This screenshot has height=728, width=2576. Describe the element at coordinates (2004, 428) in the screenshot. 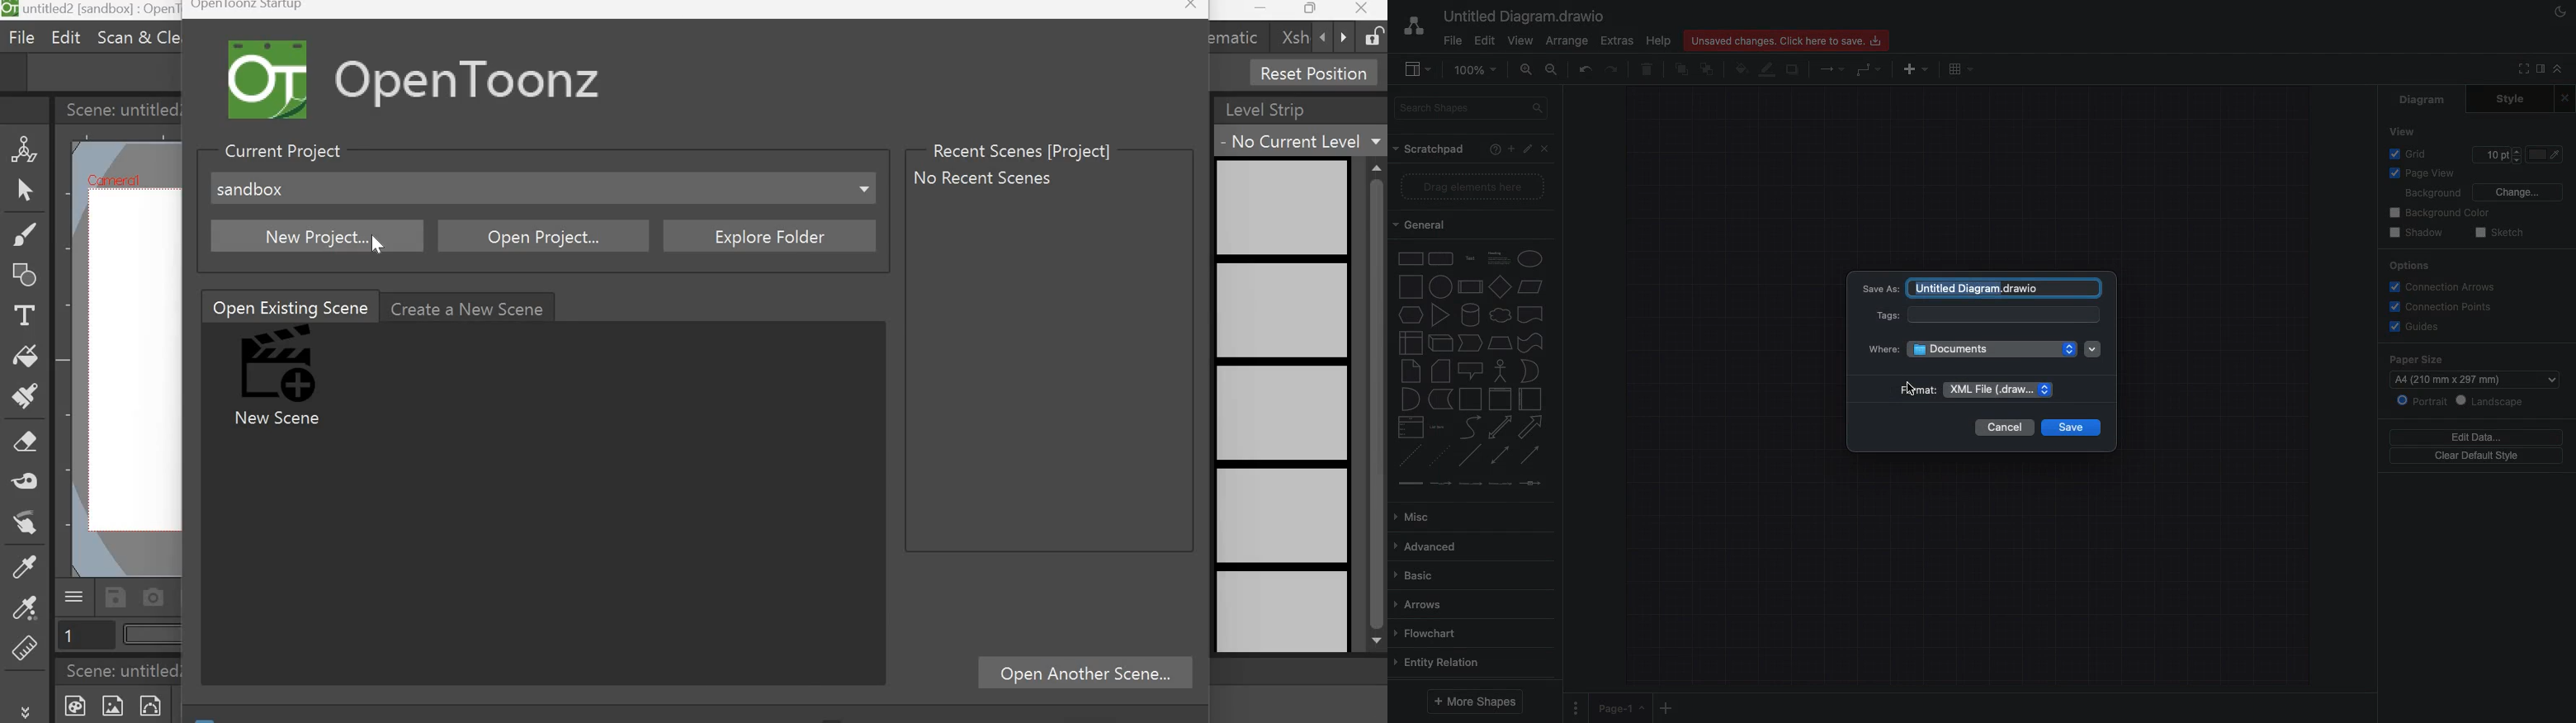

I see `Cancel` at that location.